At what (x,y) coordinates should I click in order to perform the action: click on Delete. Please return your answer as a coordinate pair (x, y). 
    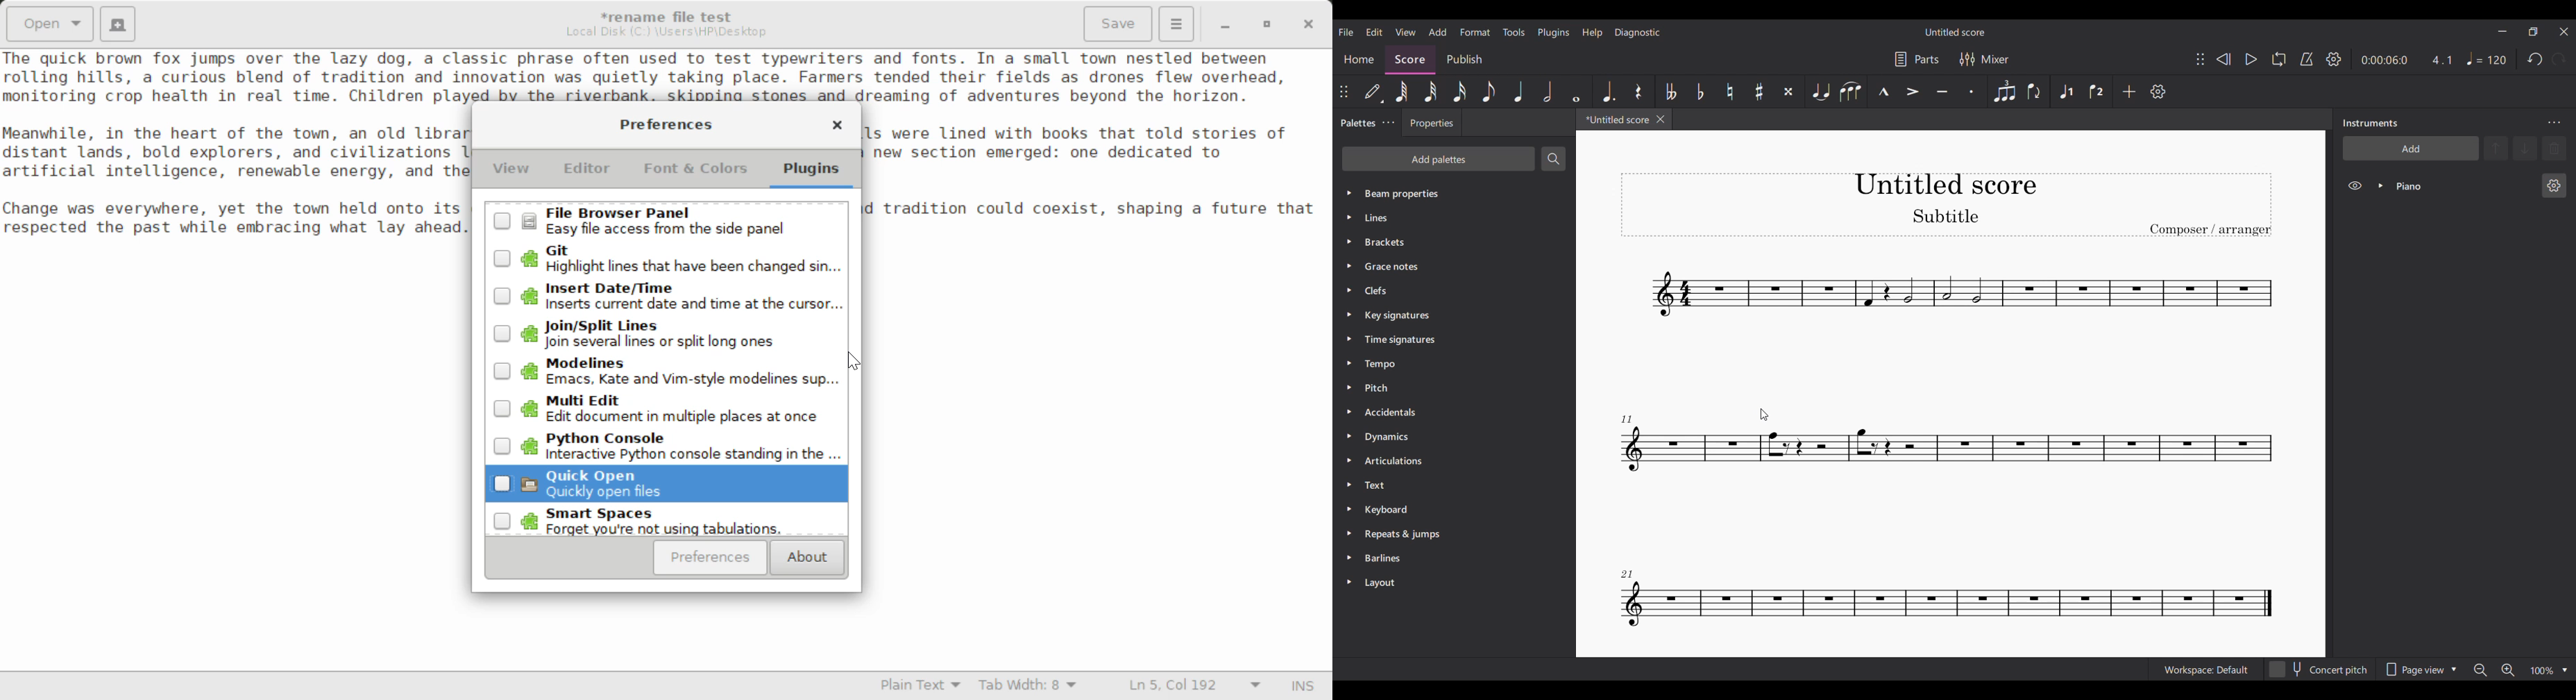
    Looking at the image, I should click on (2554, 148).